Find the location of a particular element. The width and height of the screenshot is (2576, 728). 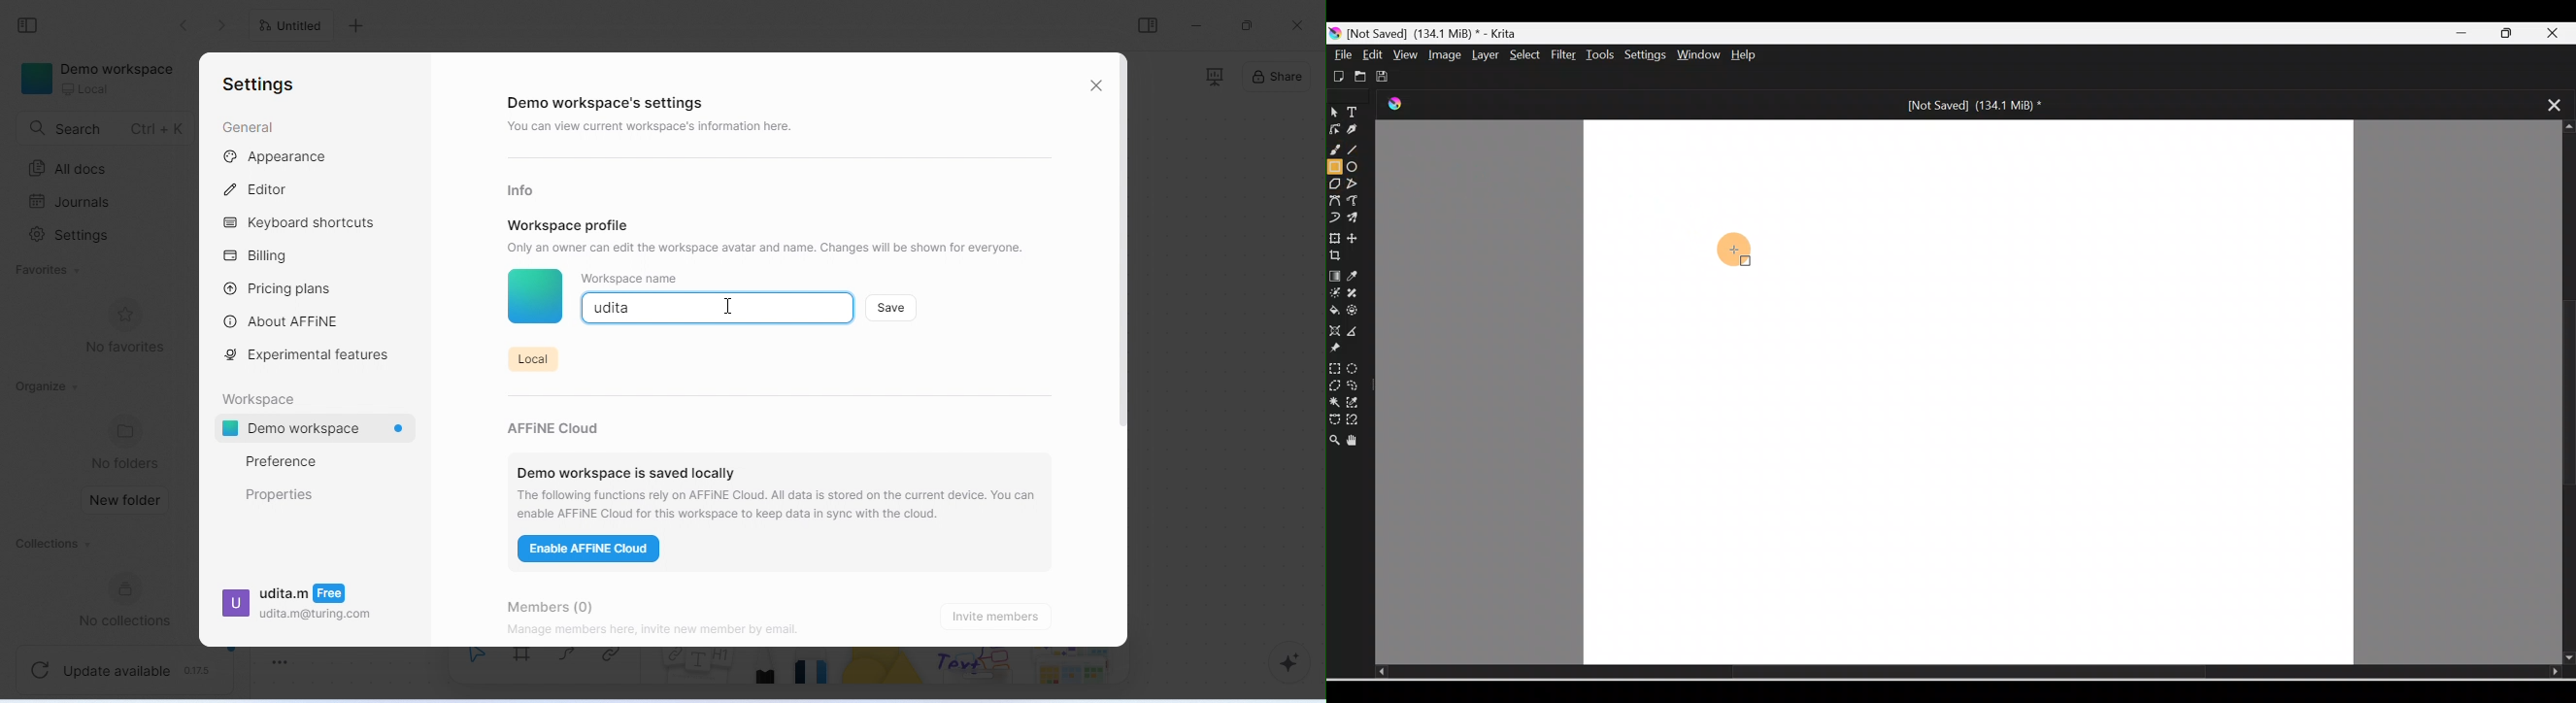

workspace icon is located at coordinates (534, 298).